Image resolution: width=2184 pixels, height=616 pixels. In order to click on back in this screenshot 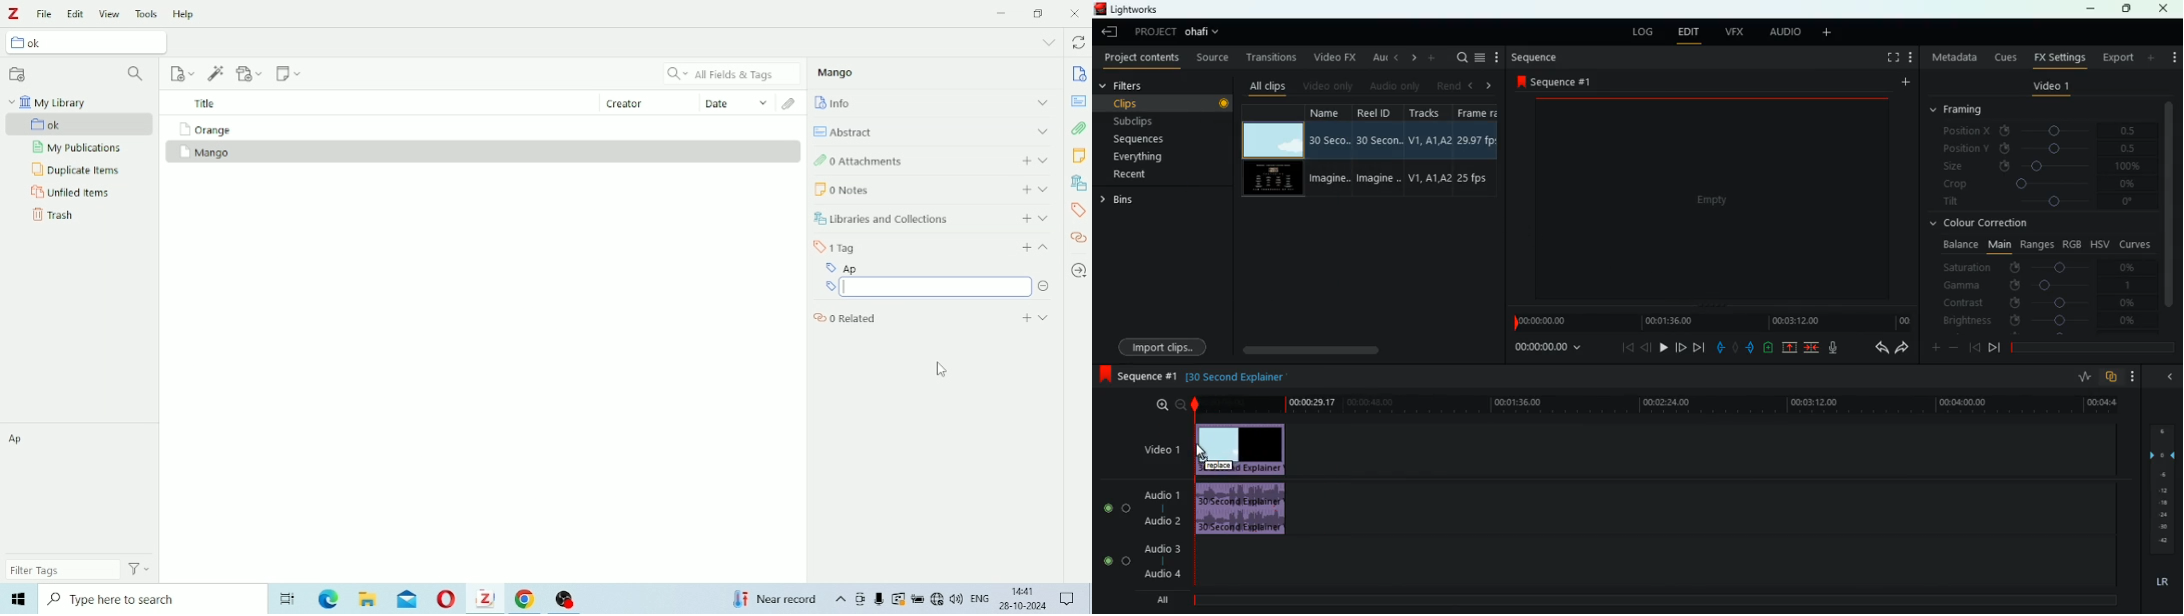, I will do `click(1646, 347)`.